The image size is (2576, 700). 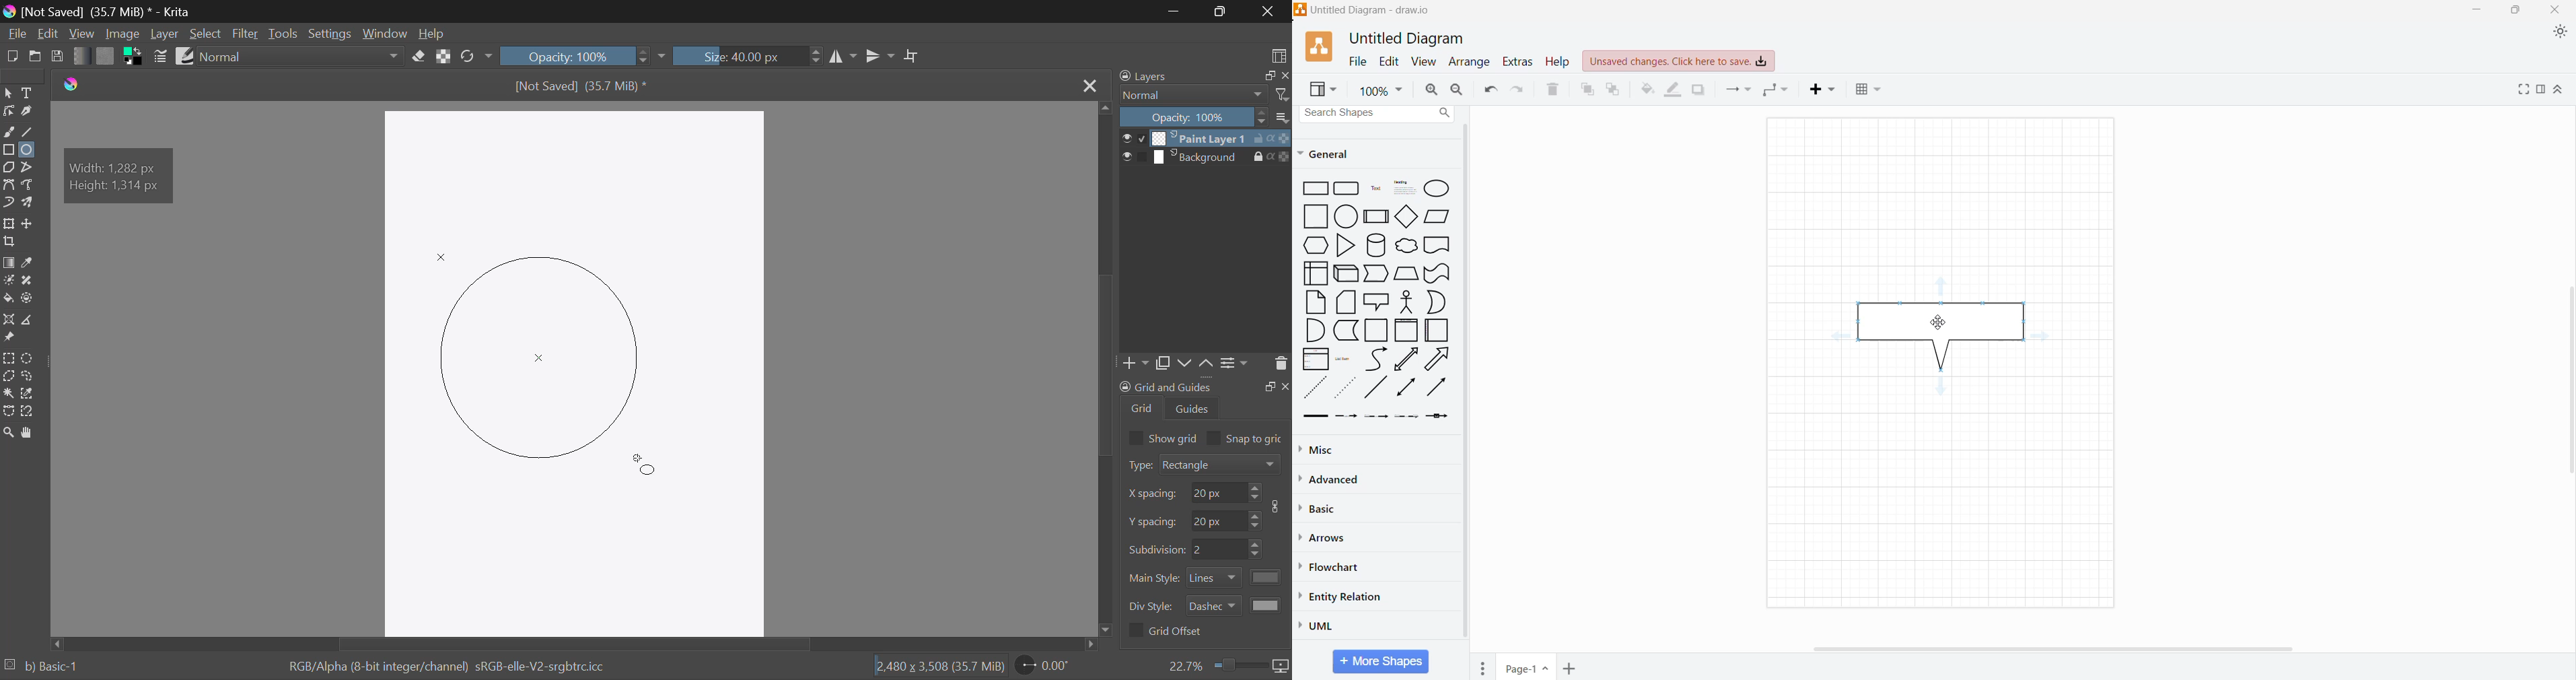 I want to click on Insert, so click(x=1824, y=90).